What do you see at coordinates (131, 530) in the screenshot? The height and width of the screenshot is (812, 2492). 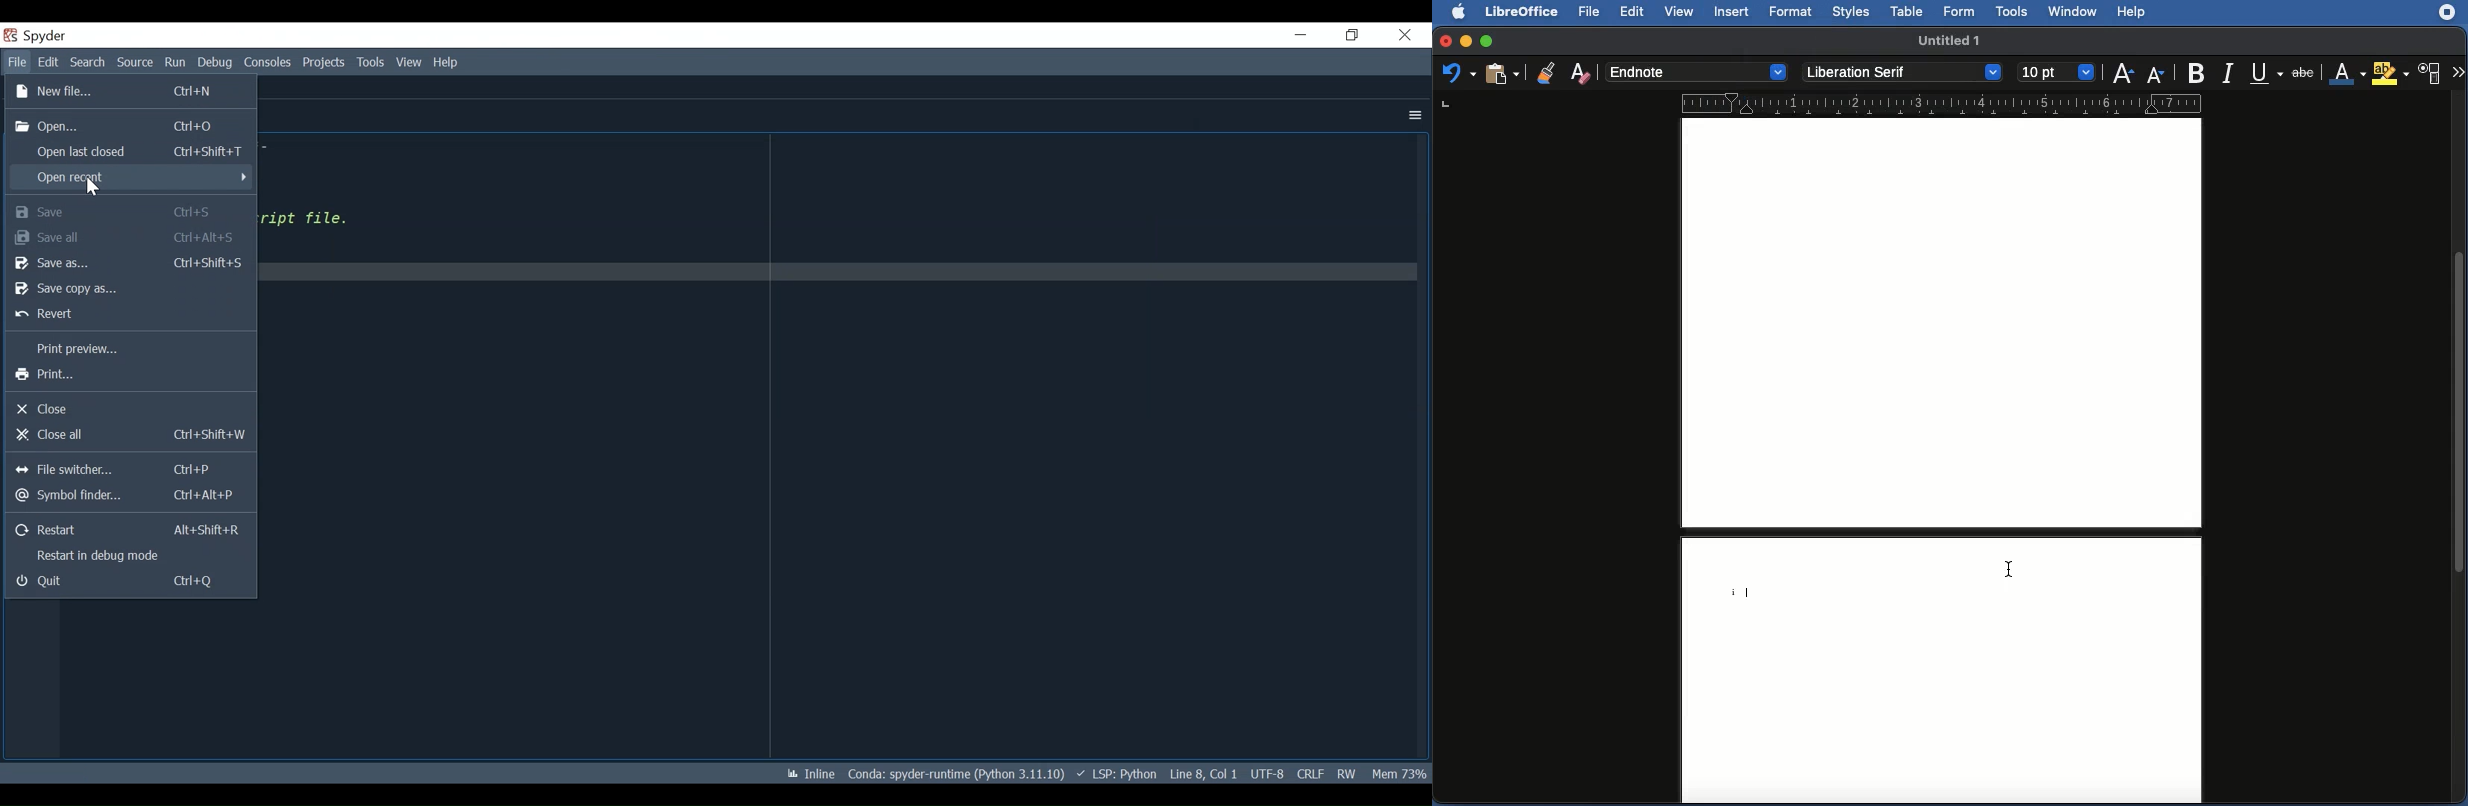 I see `Restart` at bounding box center [131, 530].